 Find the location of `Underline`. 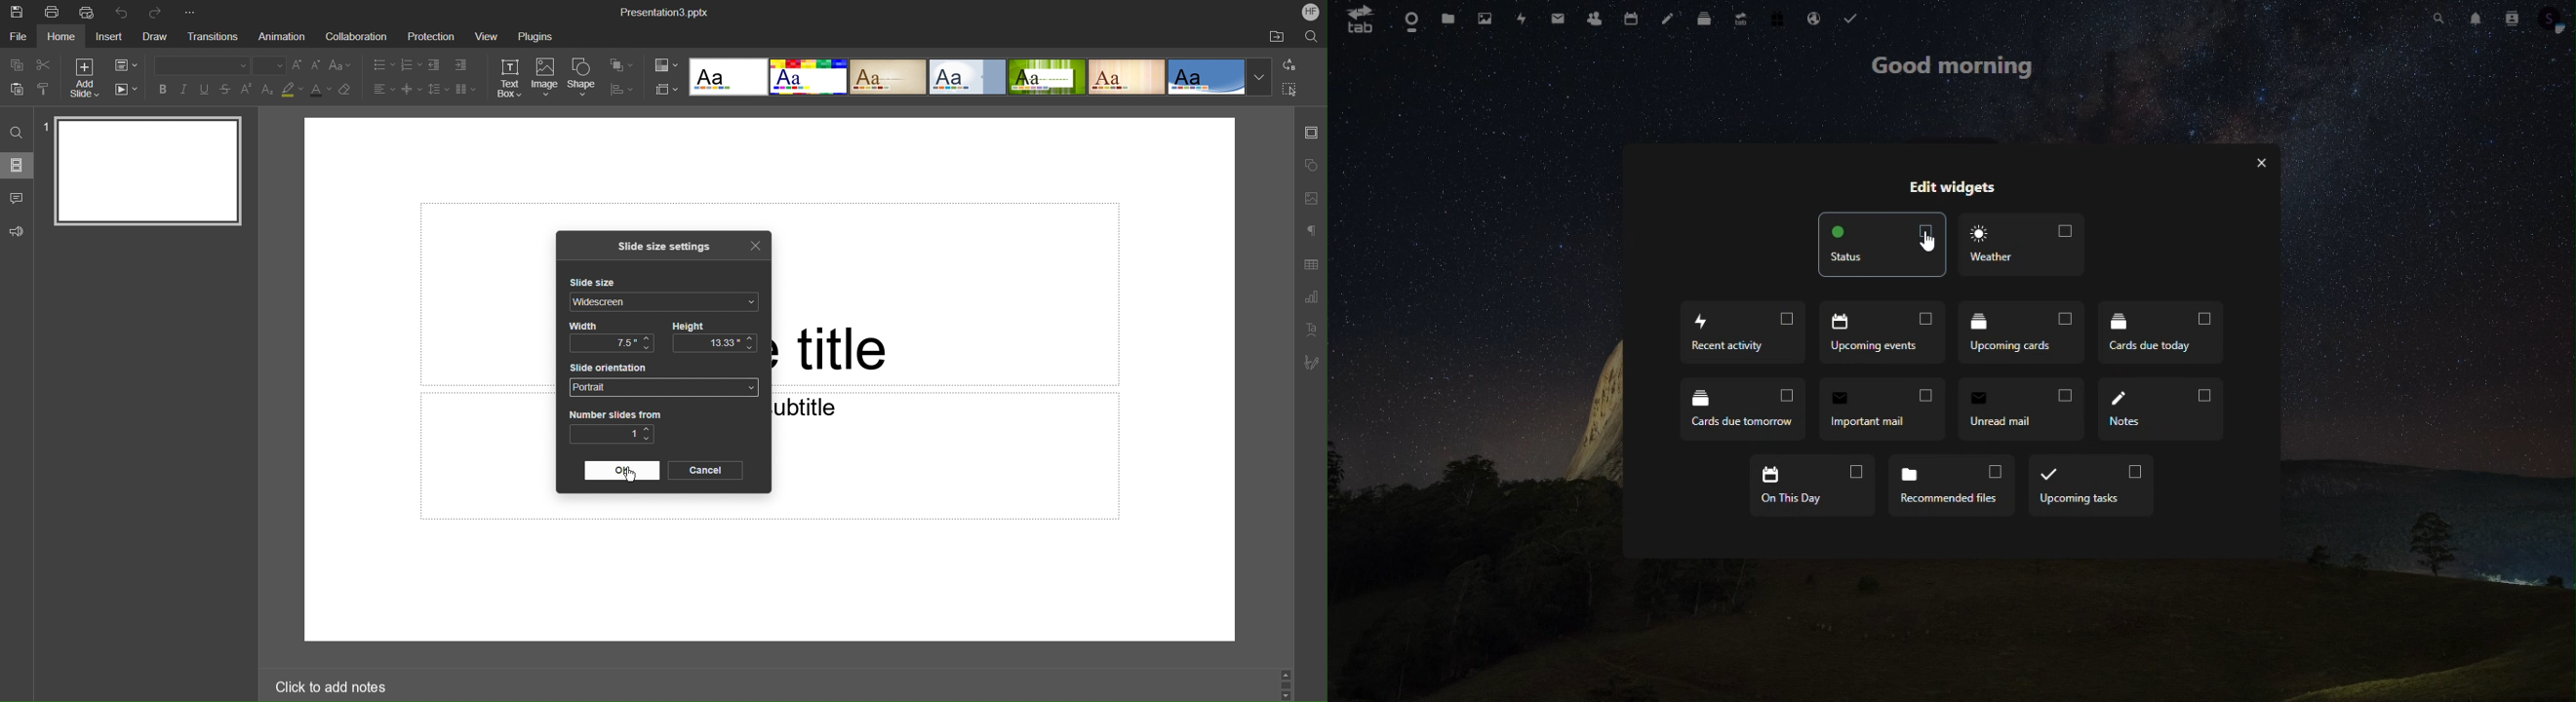

Underline is located at coordinates (206, 90).